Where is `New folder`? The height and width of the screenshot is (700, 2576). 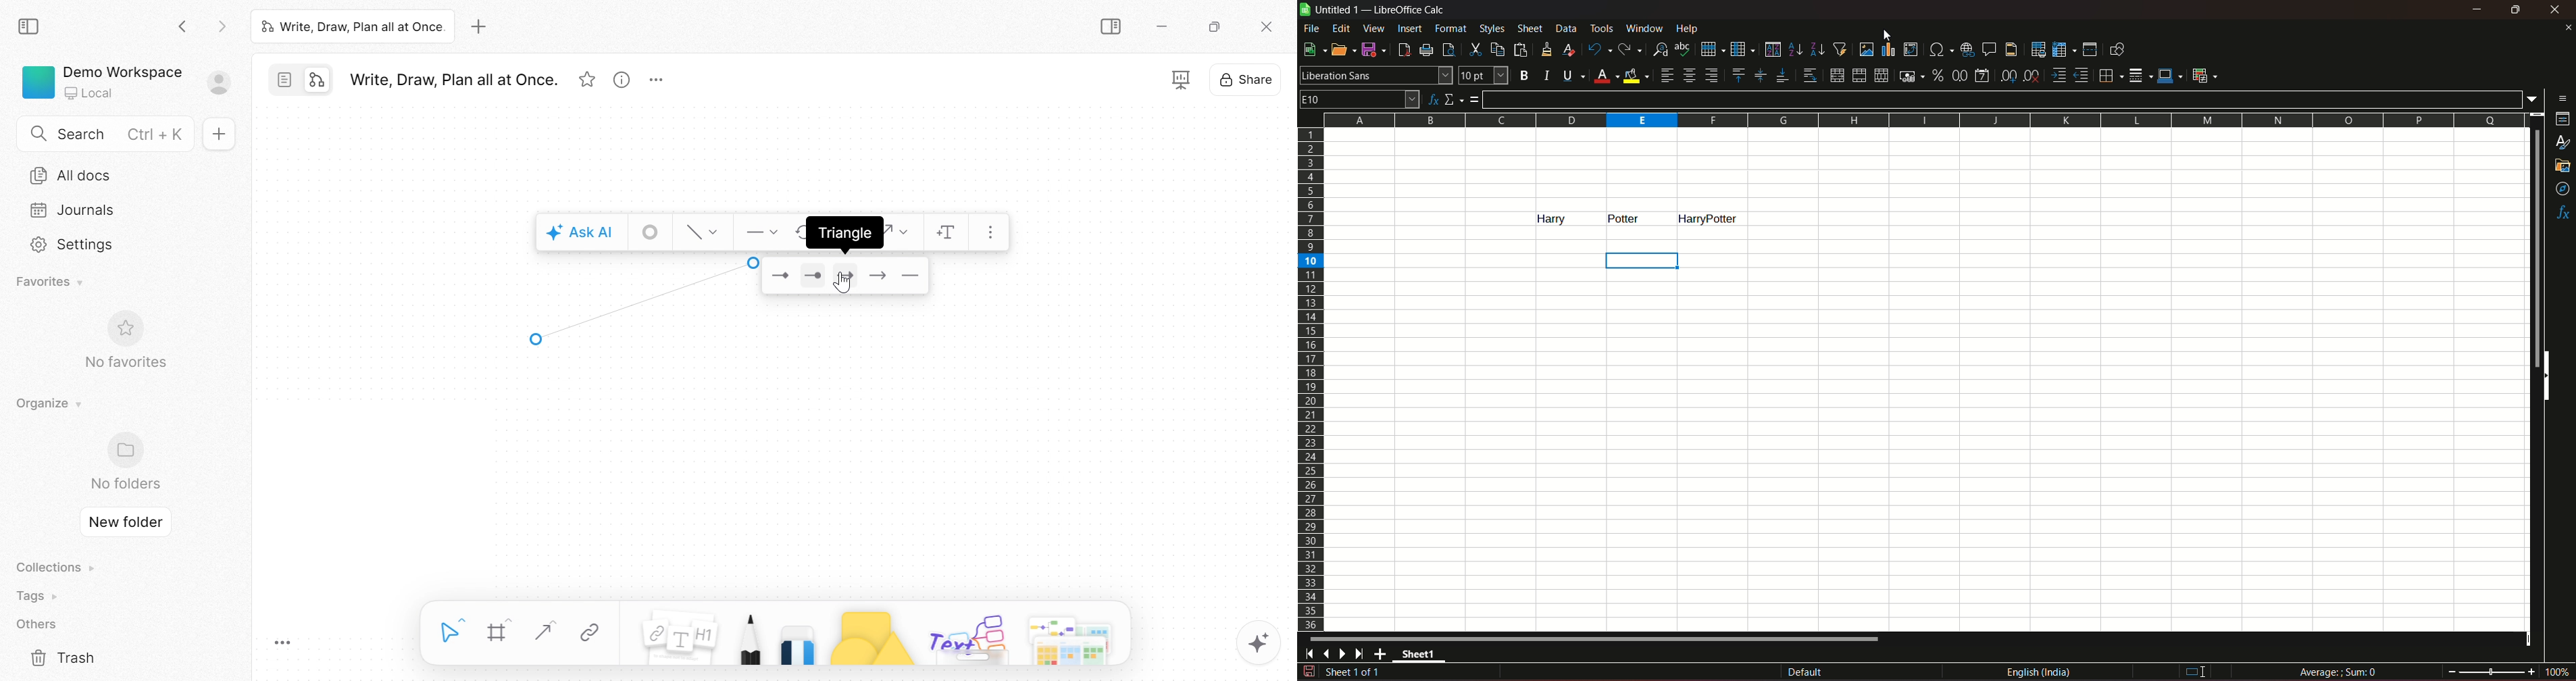 New folder is located at coordinates (126, 522).